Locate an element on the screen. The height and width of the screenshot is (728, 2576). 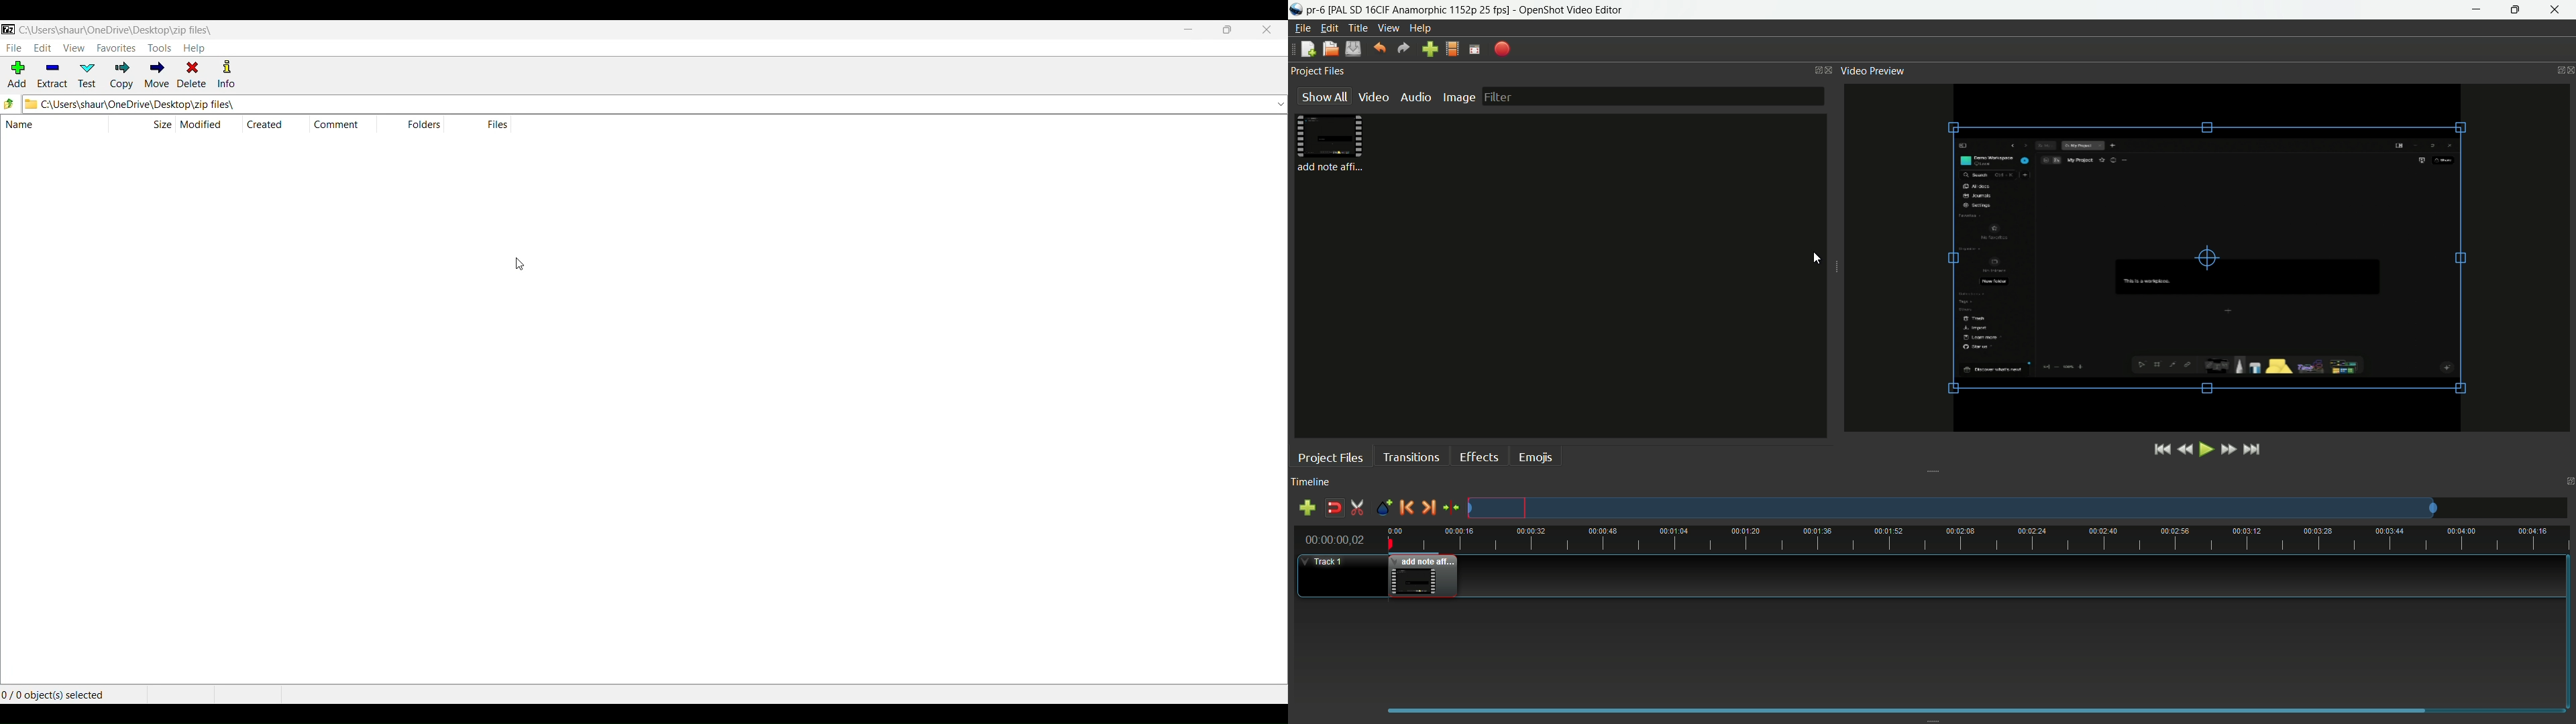
TOOLS is located at coordinates (159, 48).